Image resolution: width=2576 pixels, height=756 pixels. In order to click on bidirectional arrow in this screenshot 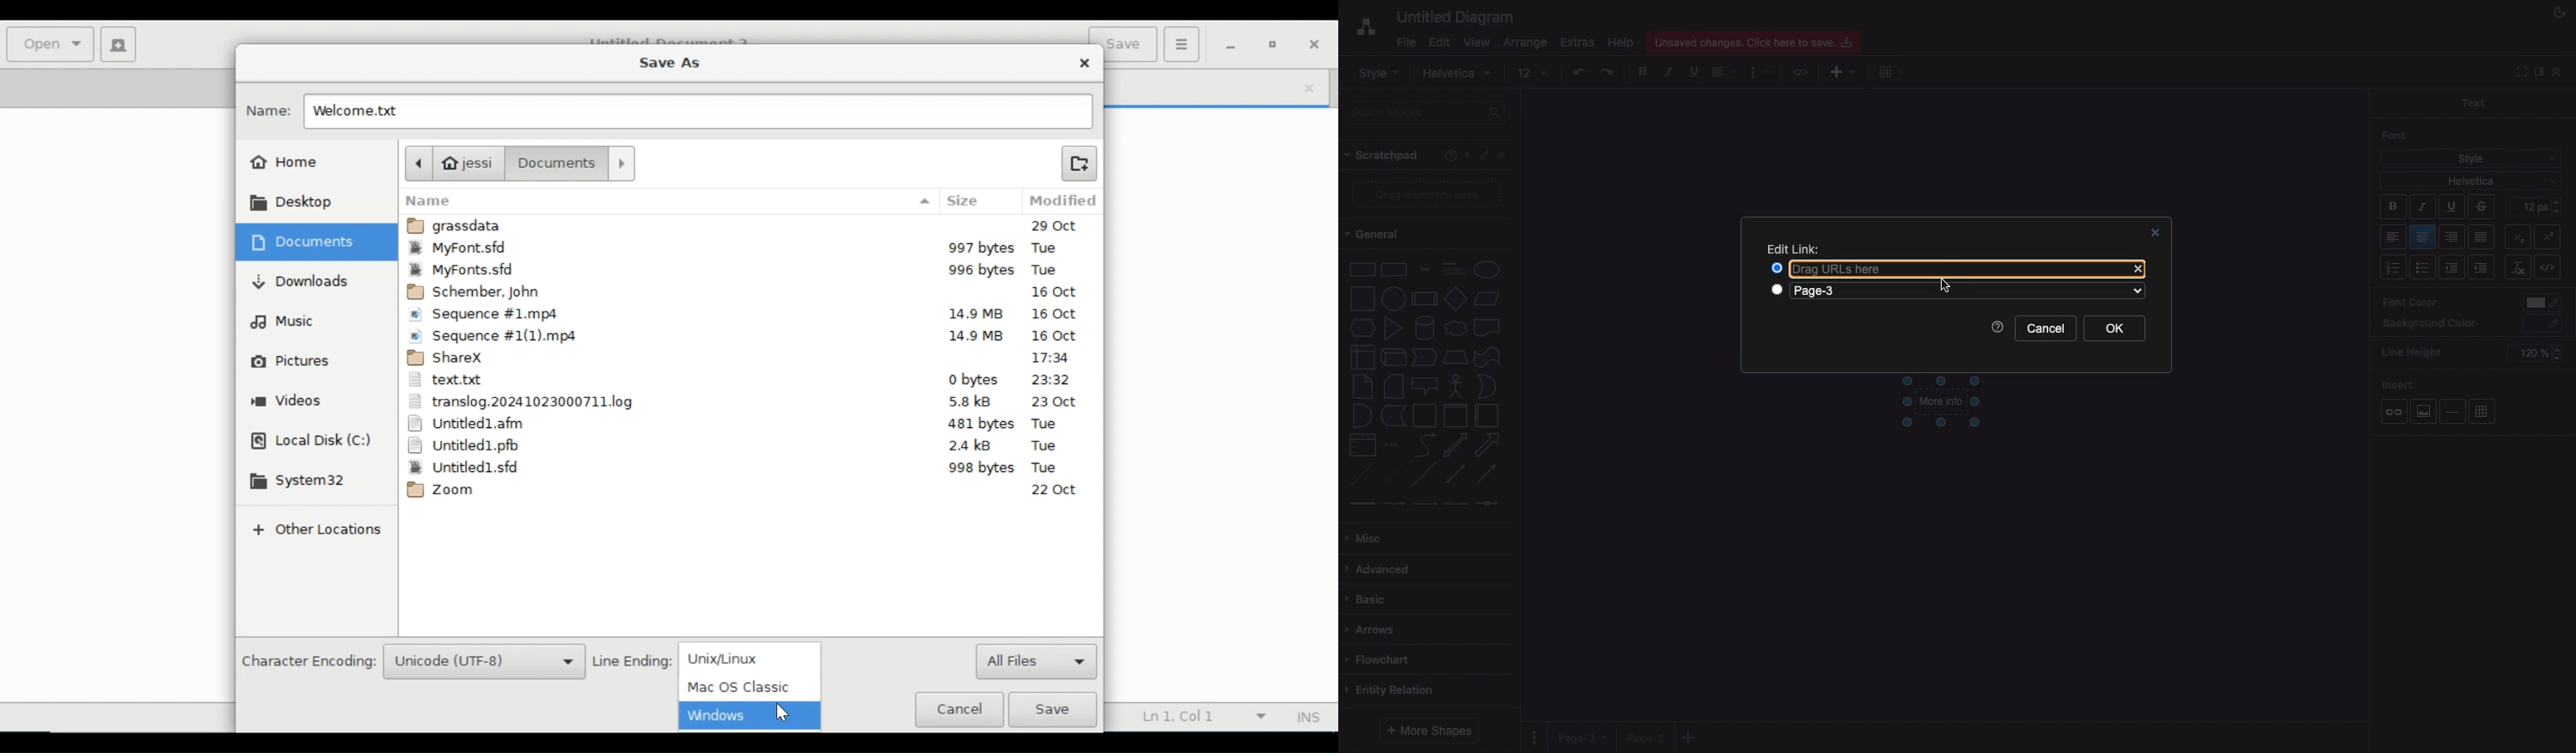, I will do `click(1454, 445)`.